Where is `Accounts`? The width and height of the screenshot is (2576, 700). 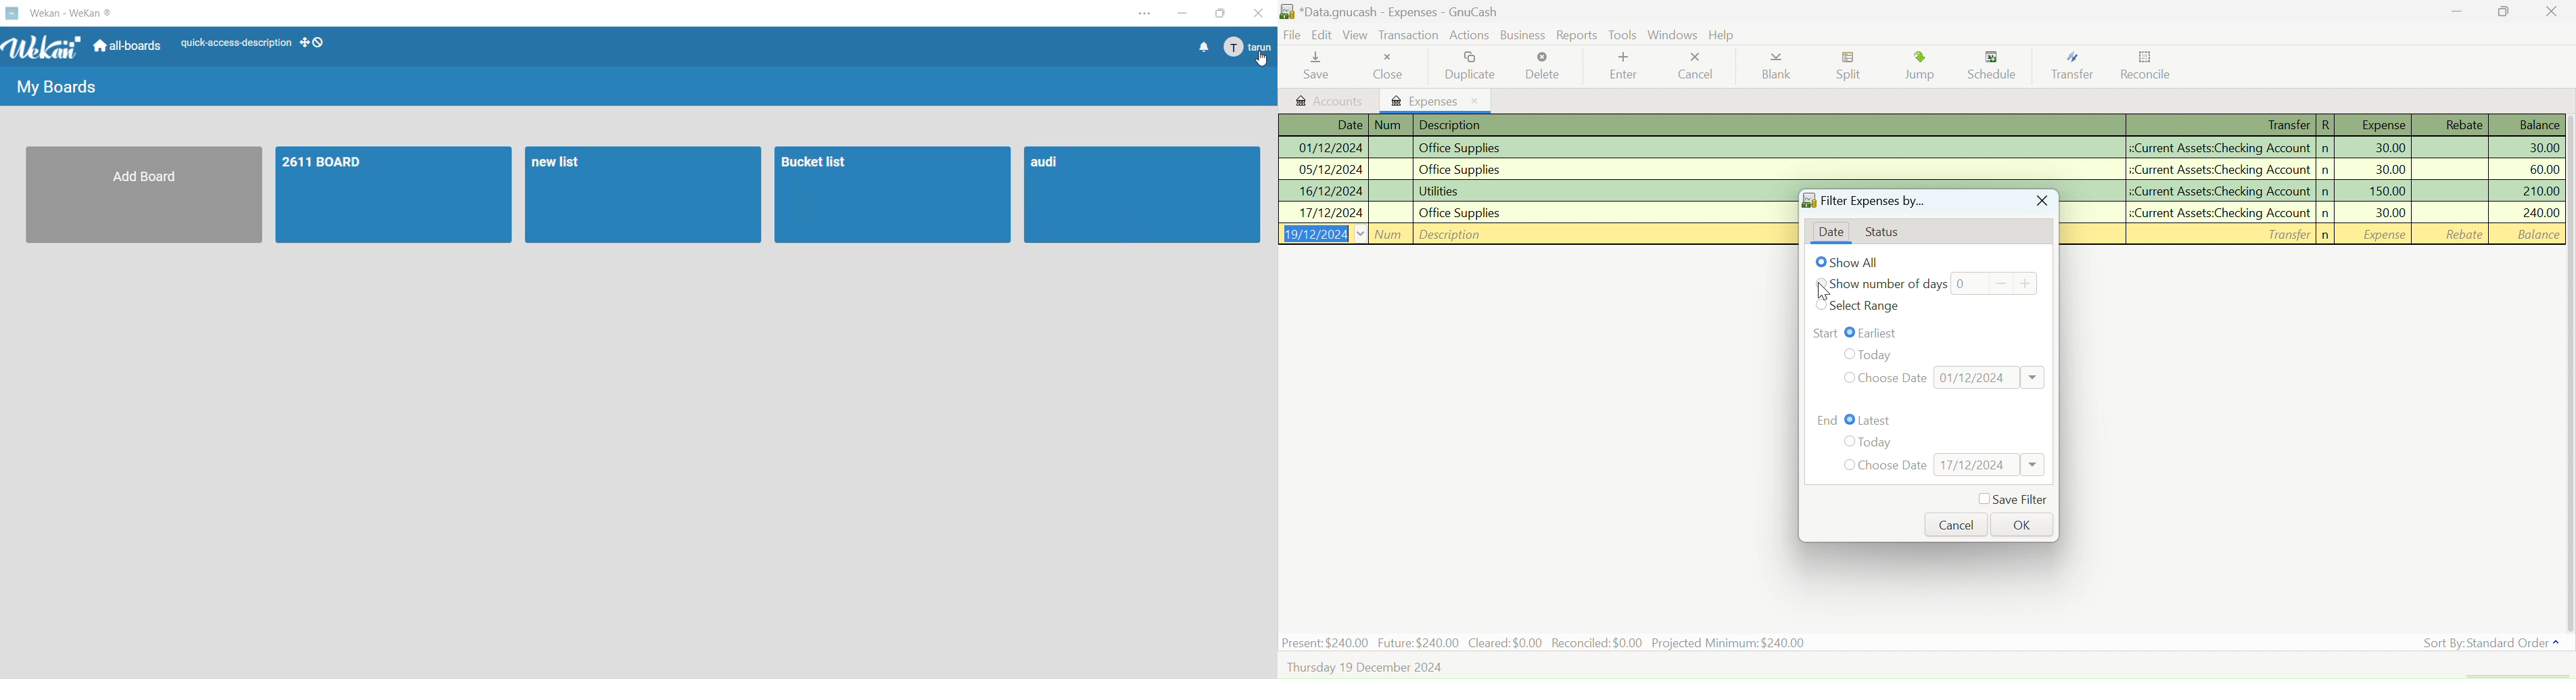 Accounts is located at coordinates (1330, 101).